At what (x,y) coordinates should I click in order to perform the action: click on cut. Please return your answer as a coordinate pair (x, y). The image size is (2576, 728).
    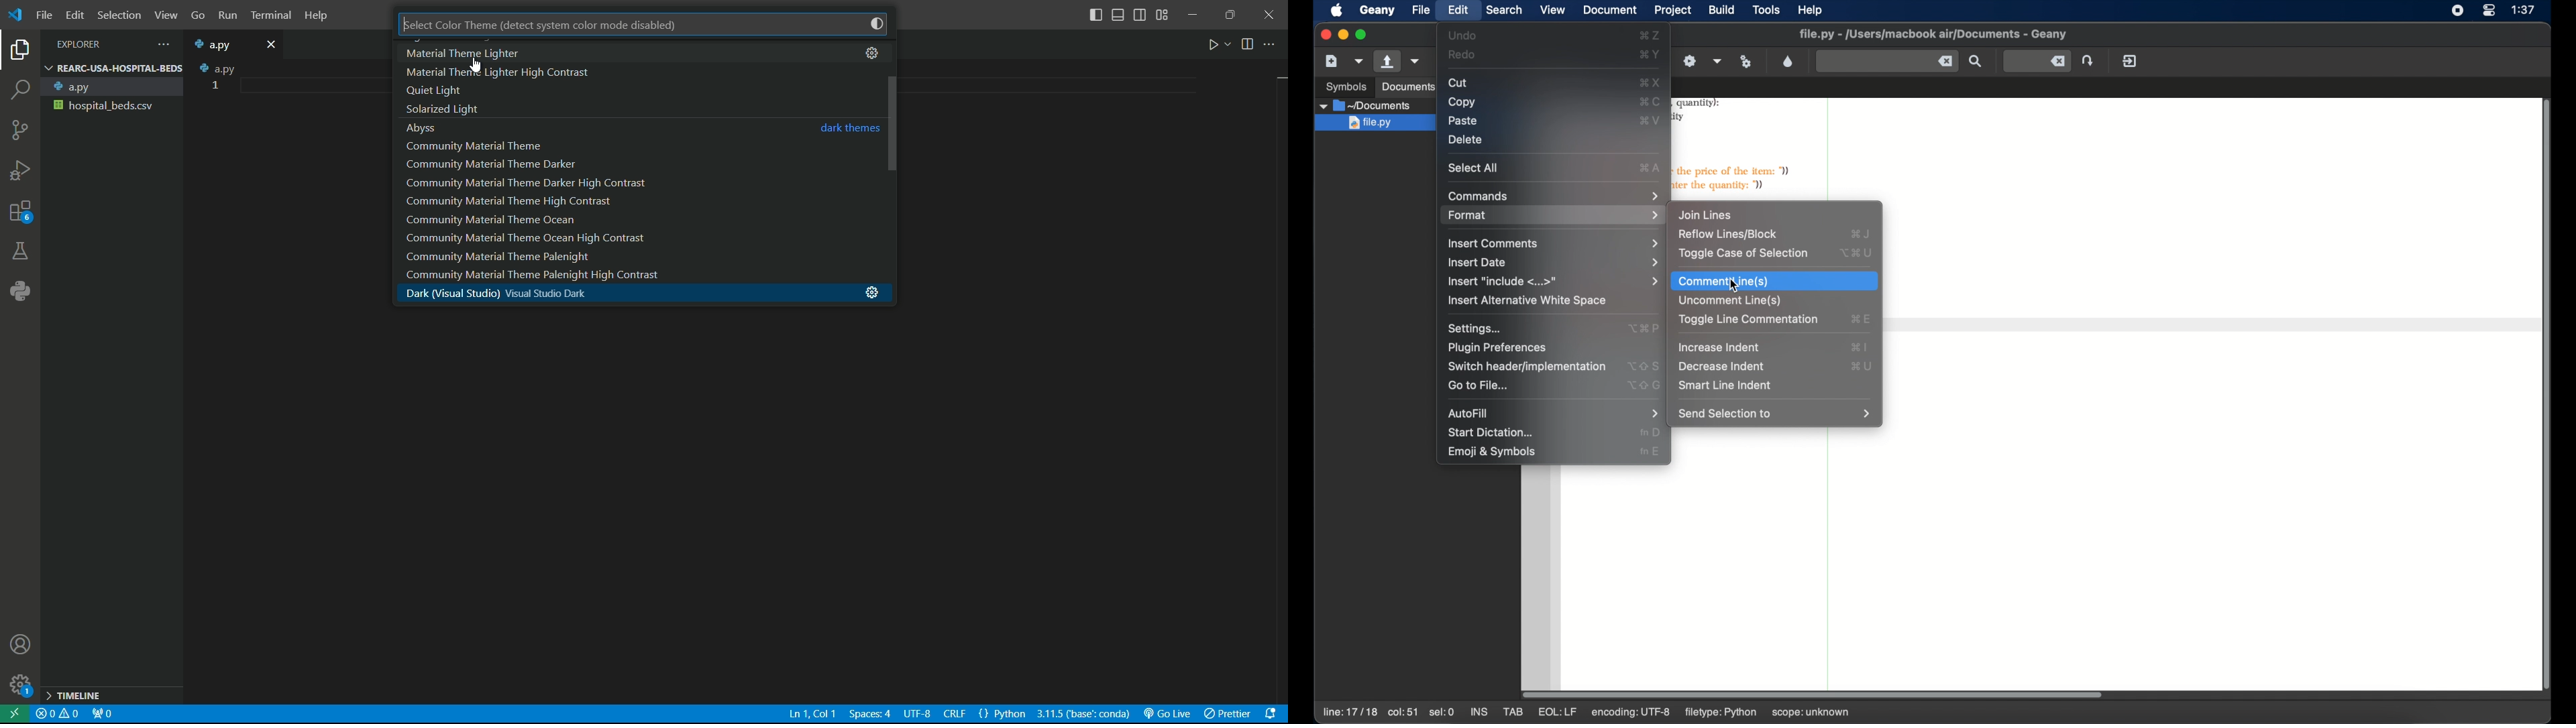
    Looking at the image, I should click on (1458, 83).